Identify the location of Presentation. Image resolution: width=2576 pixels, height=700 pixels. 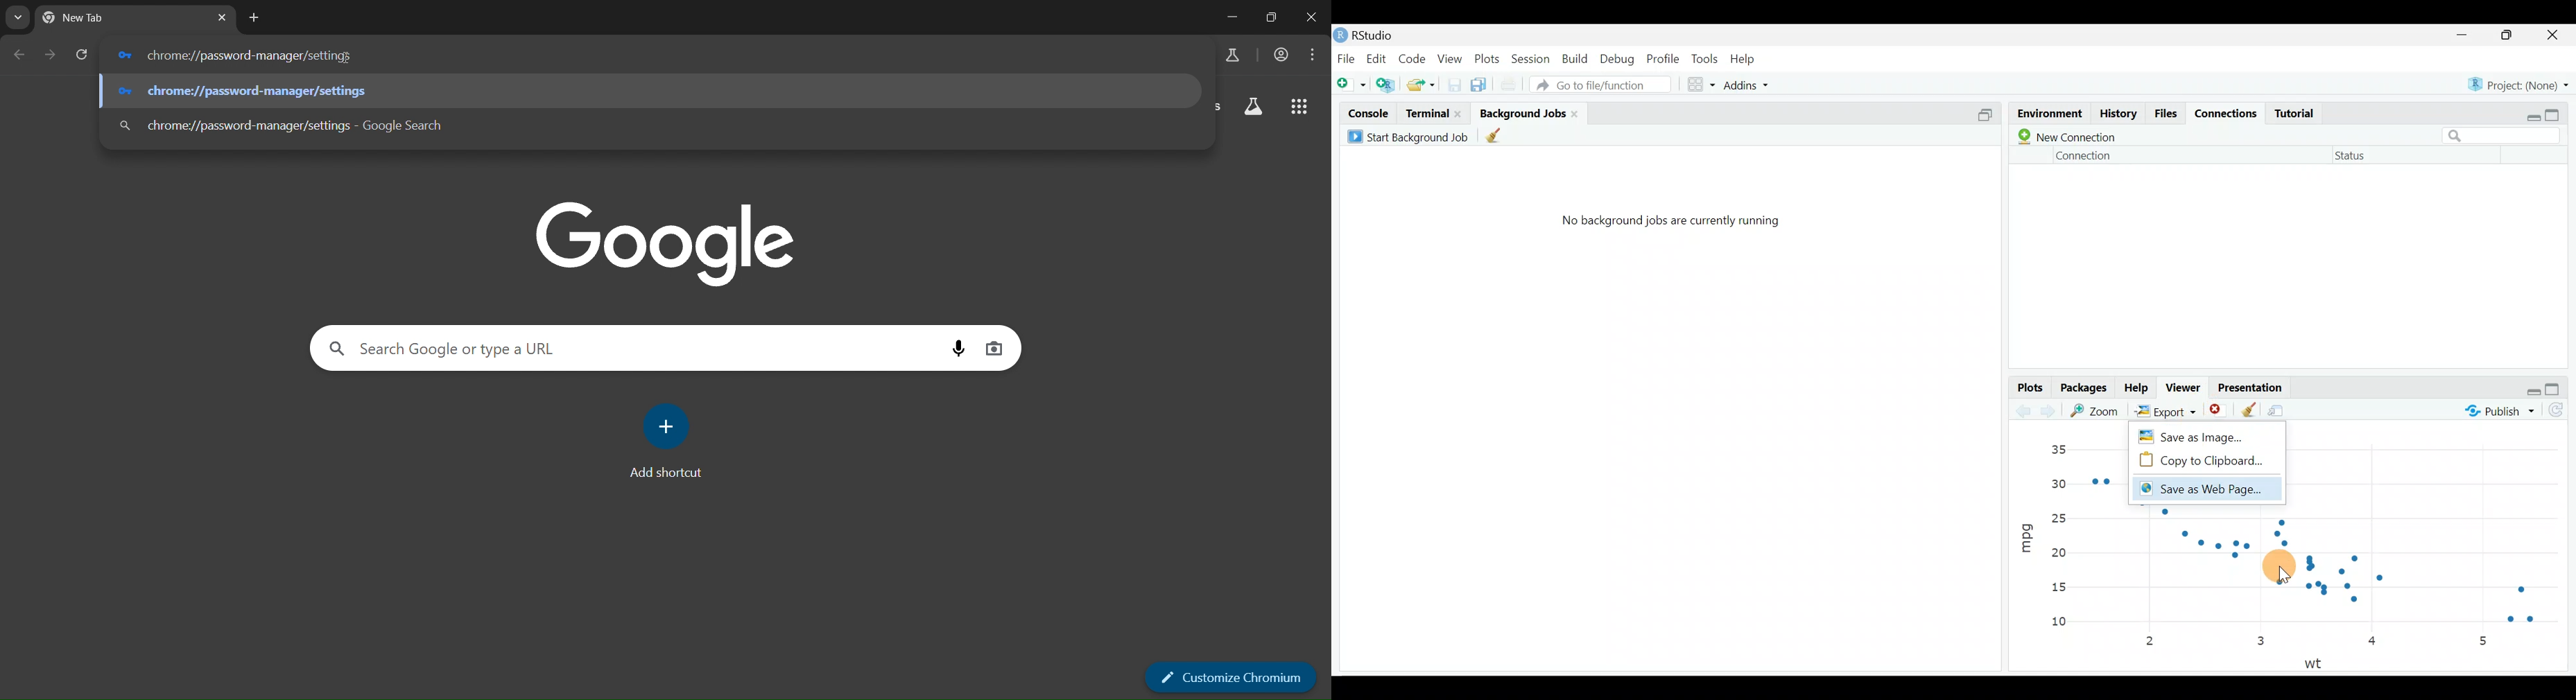
(2253, 384).